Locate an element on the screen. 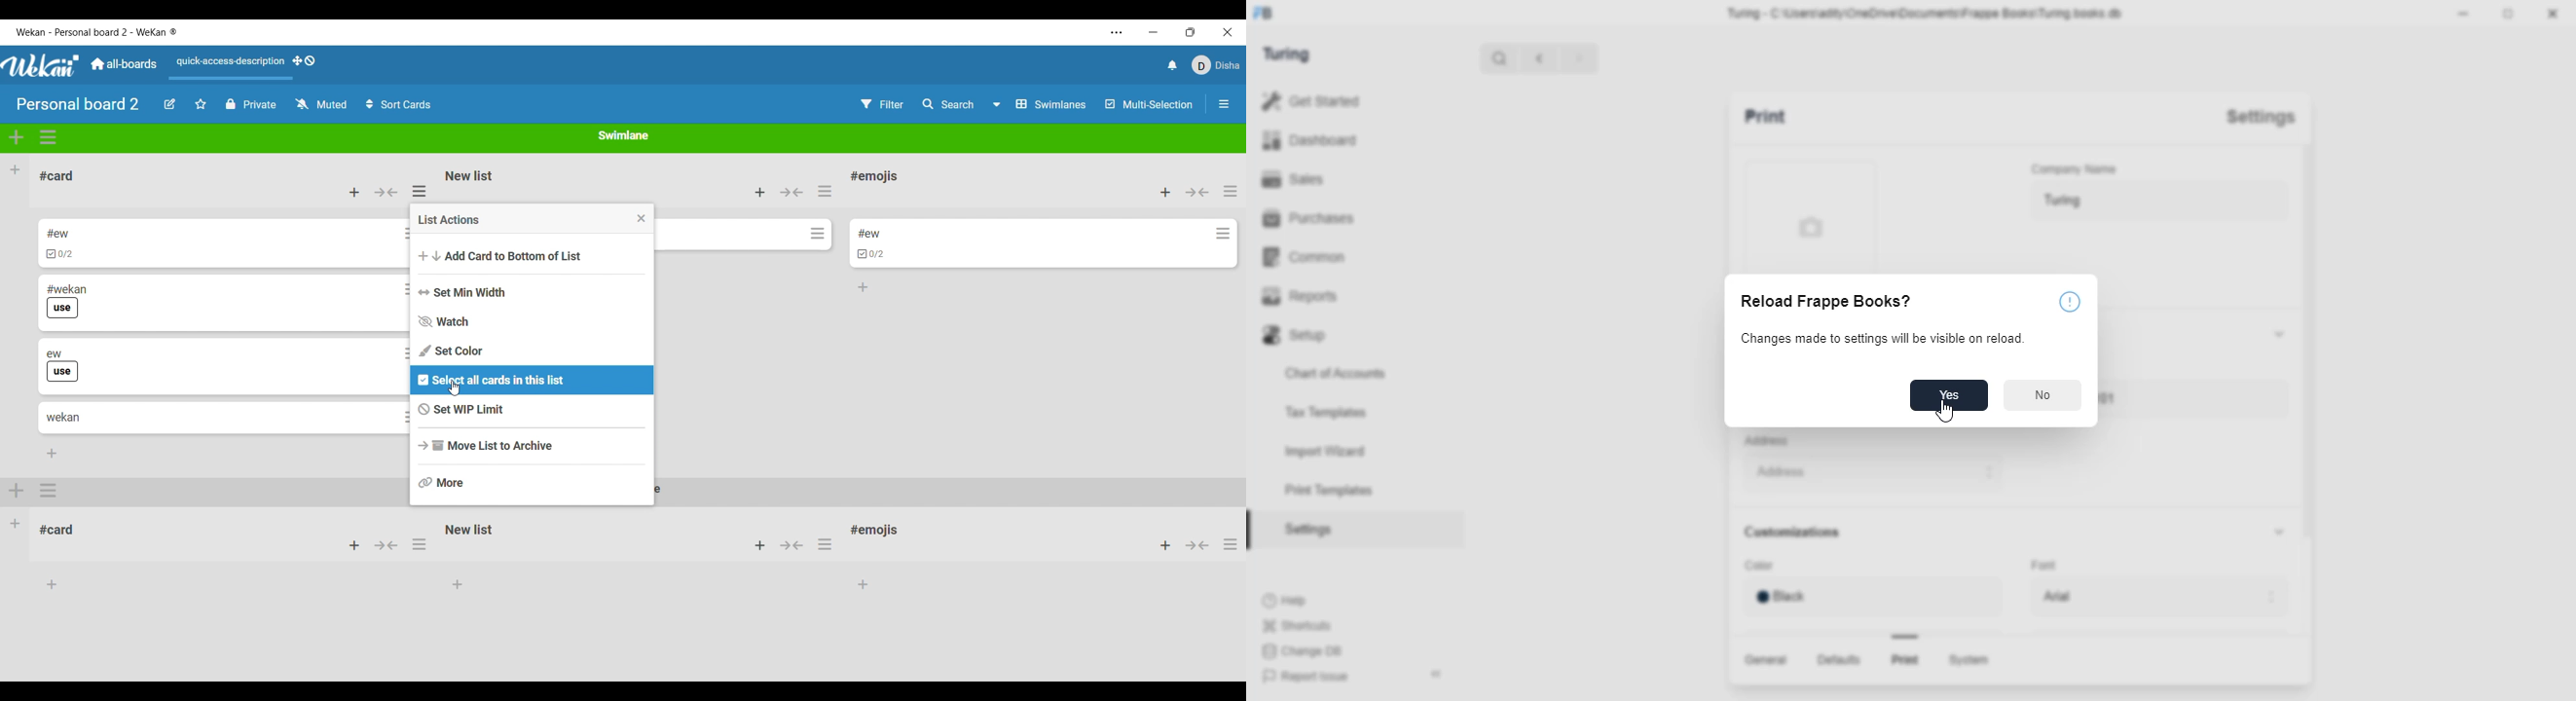 This screenshot has width=2576, height=728. info is located at coordinates (2068, 303).